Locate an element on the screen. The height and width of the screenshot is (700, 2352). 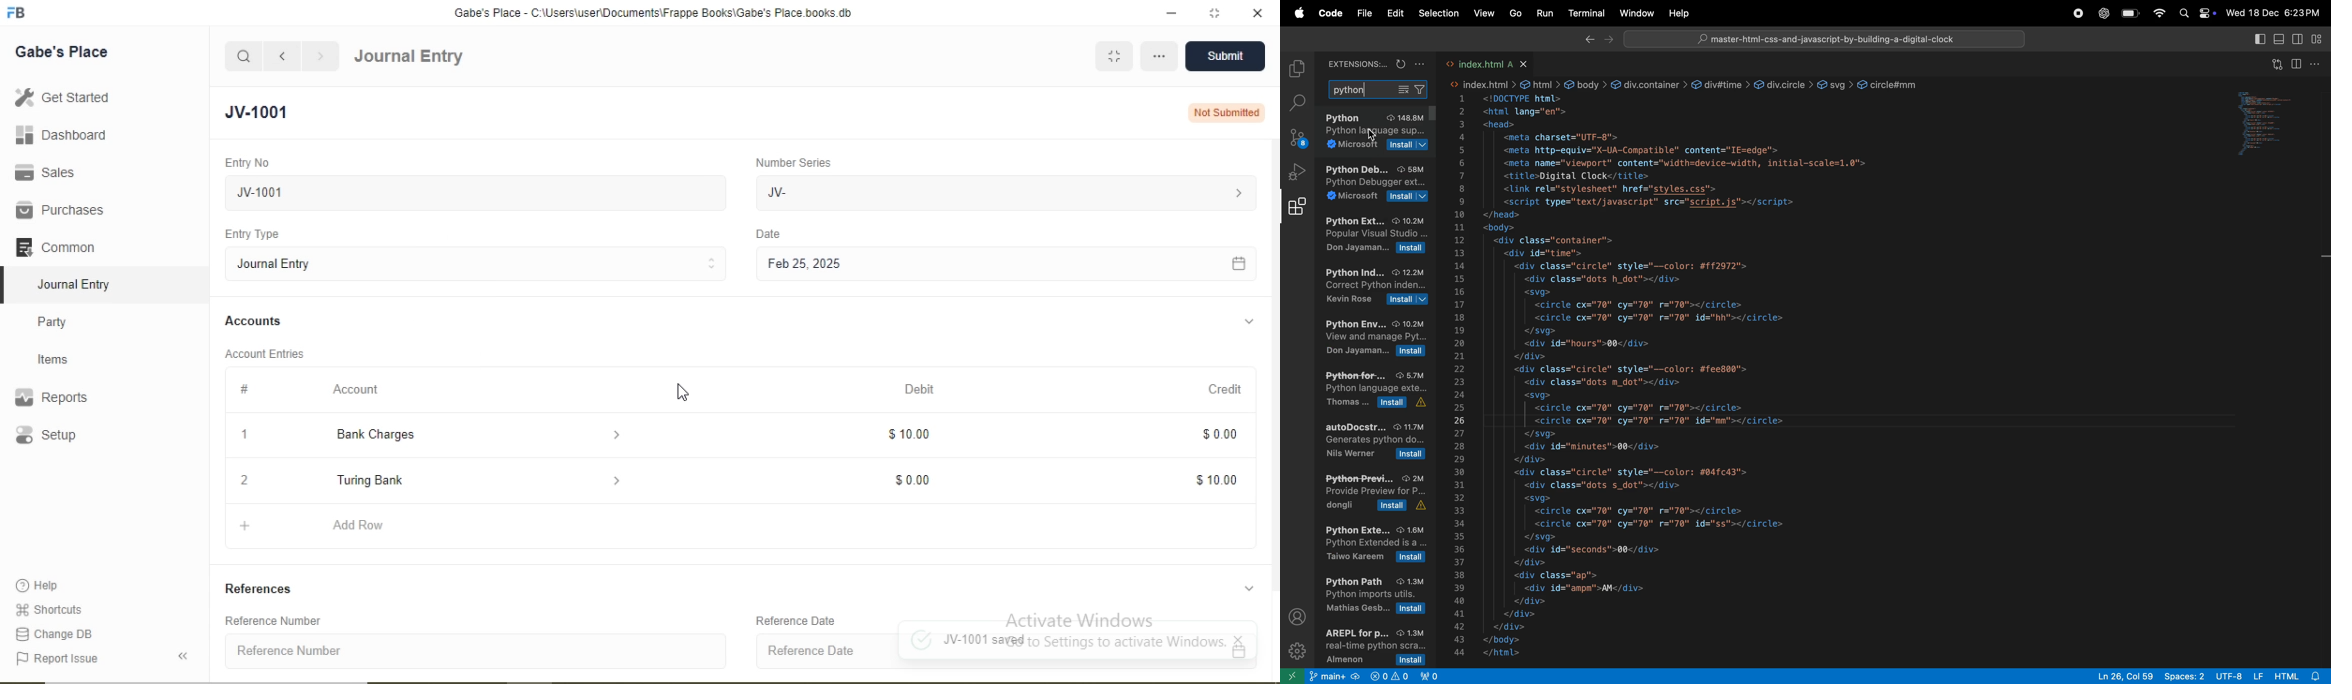
Purchases is located at coordinates (60, 210).